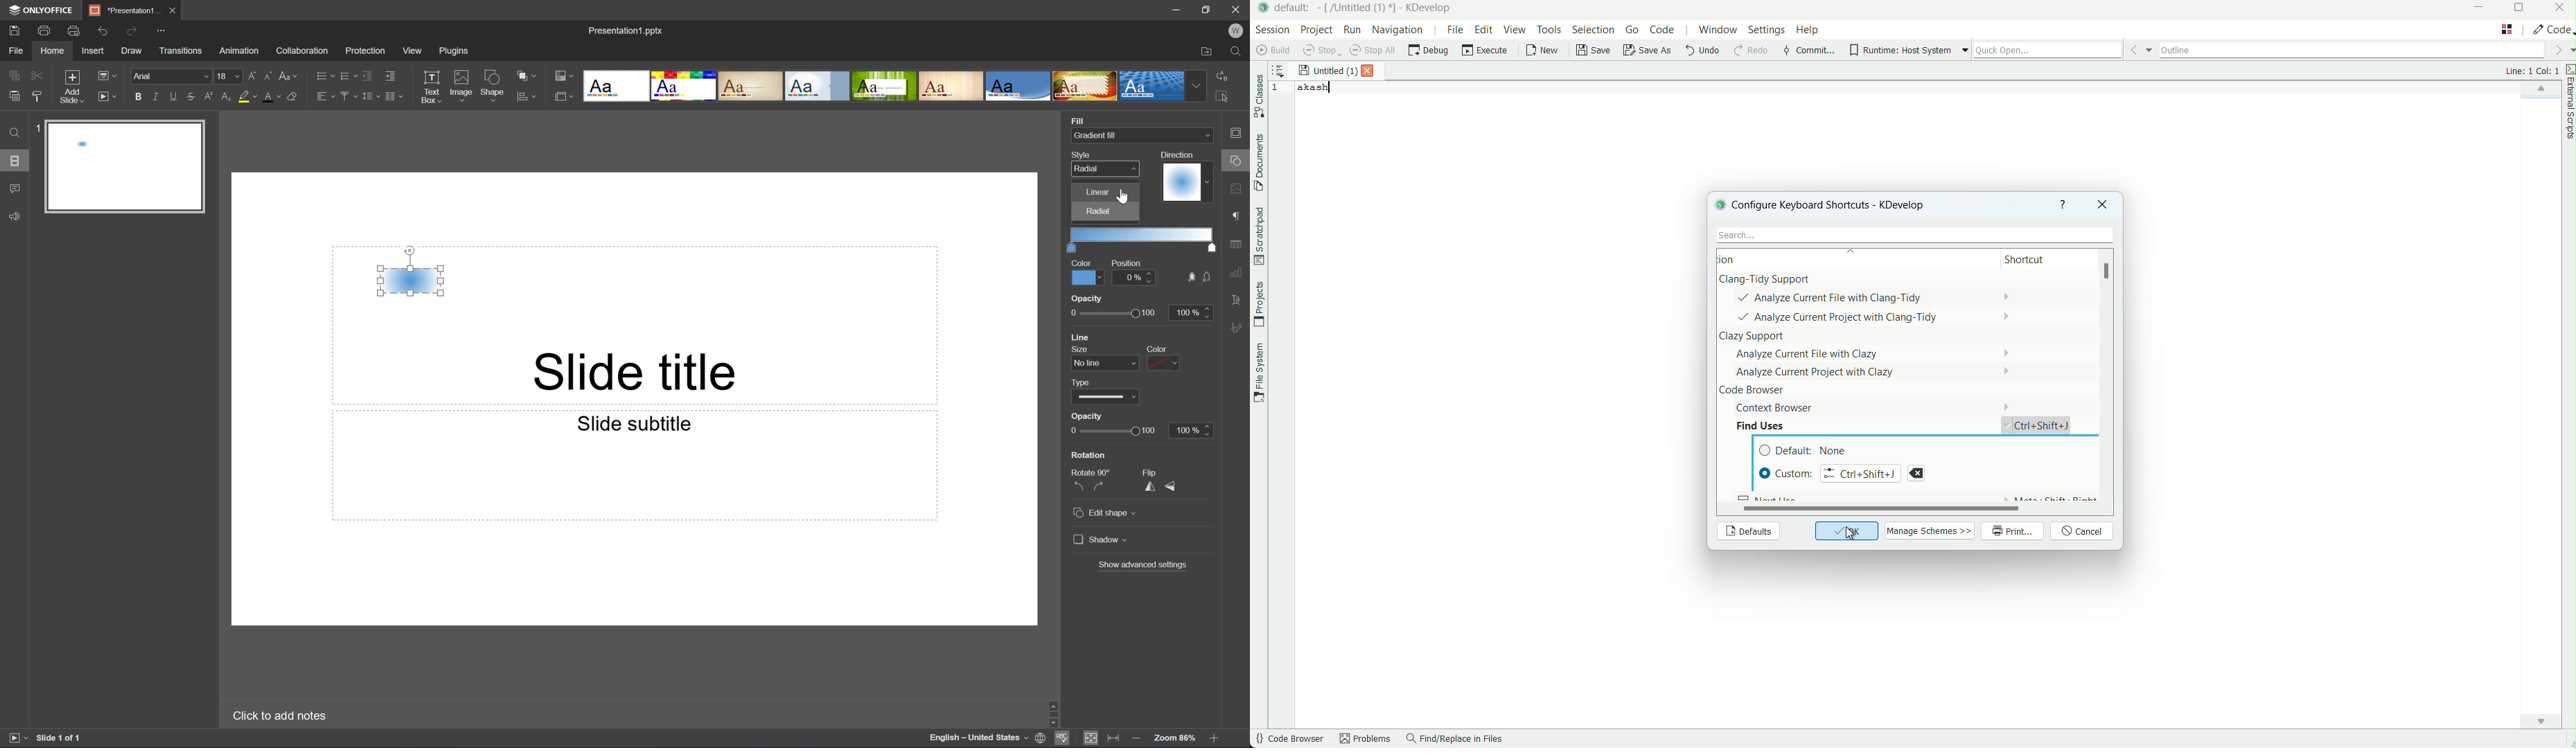 Image resolution: width=2576 pixels, height=756 pixels. What do you see at coordinates (1125, 263) in the screenshot?
I see `Position` at bounding box center [1125, 263].